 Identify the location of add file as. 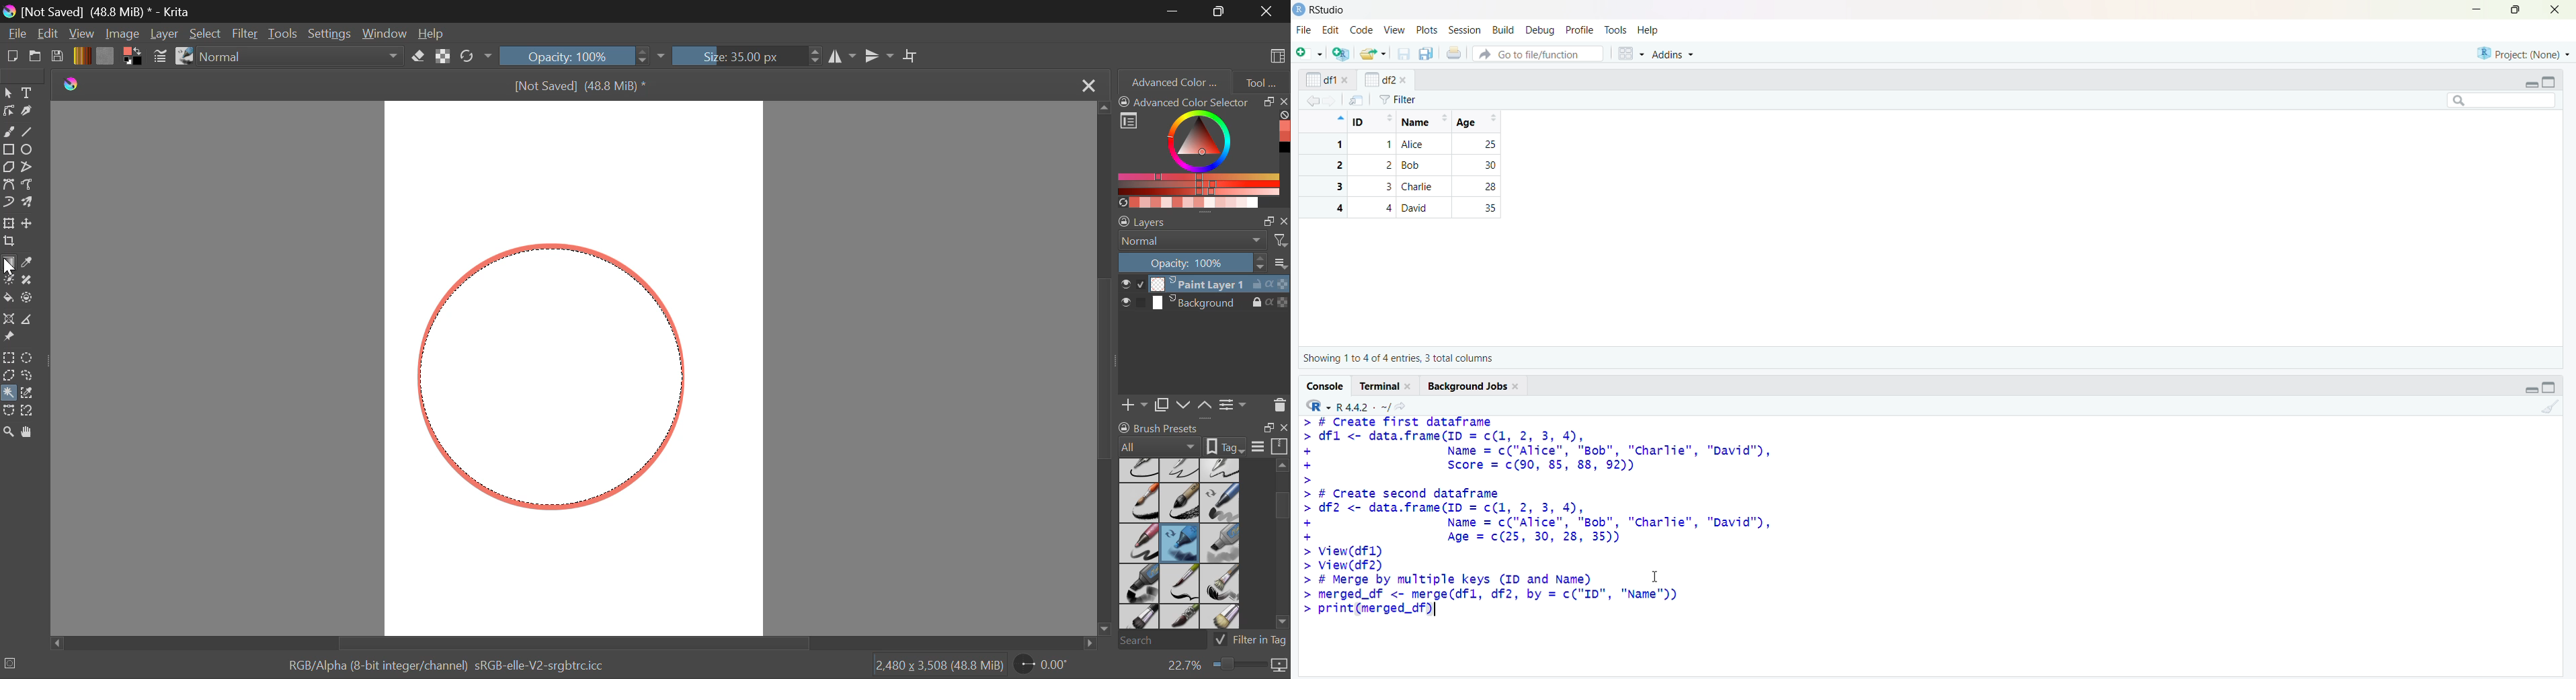
(1312, 53).